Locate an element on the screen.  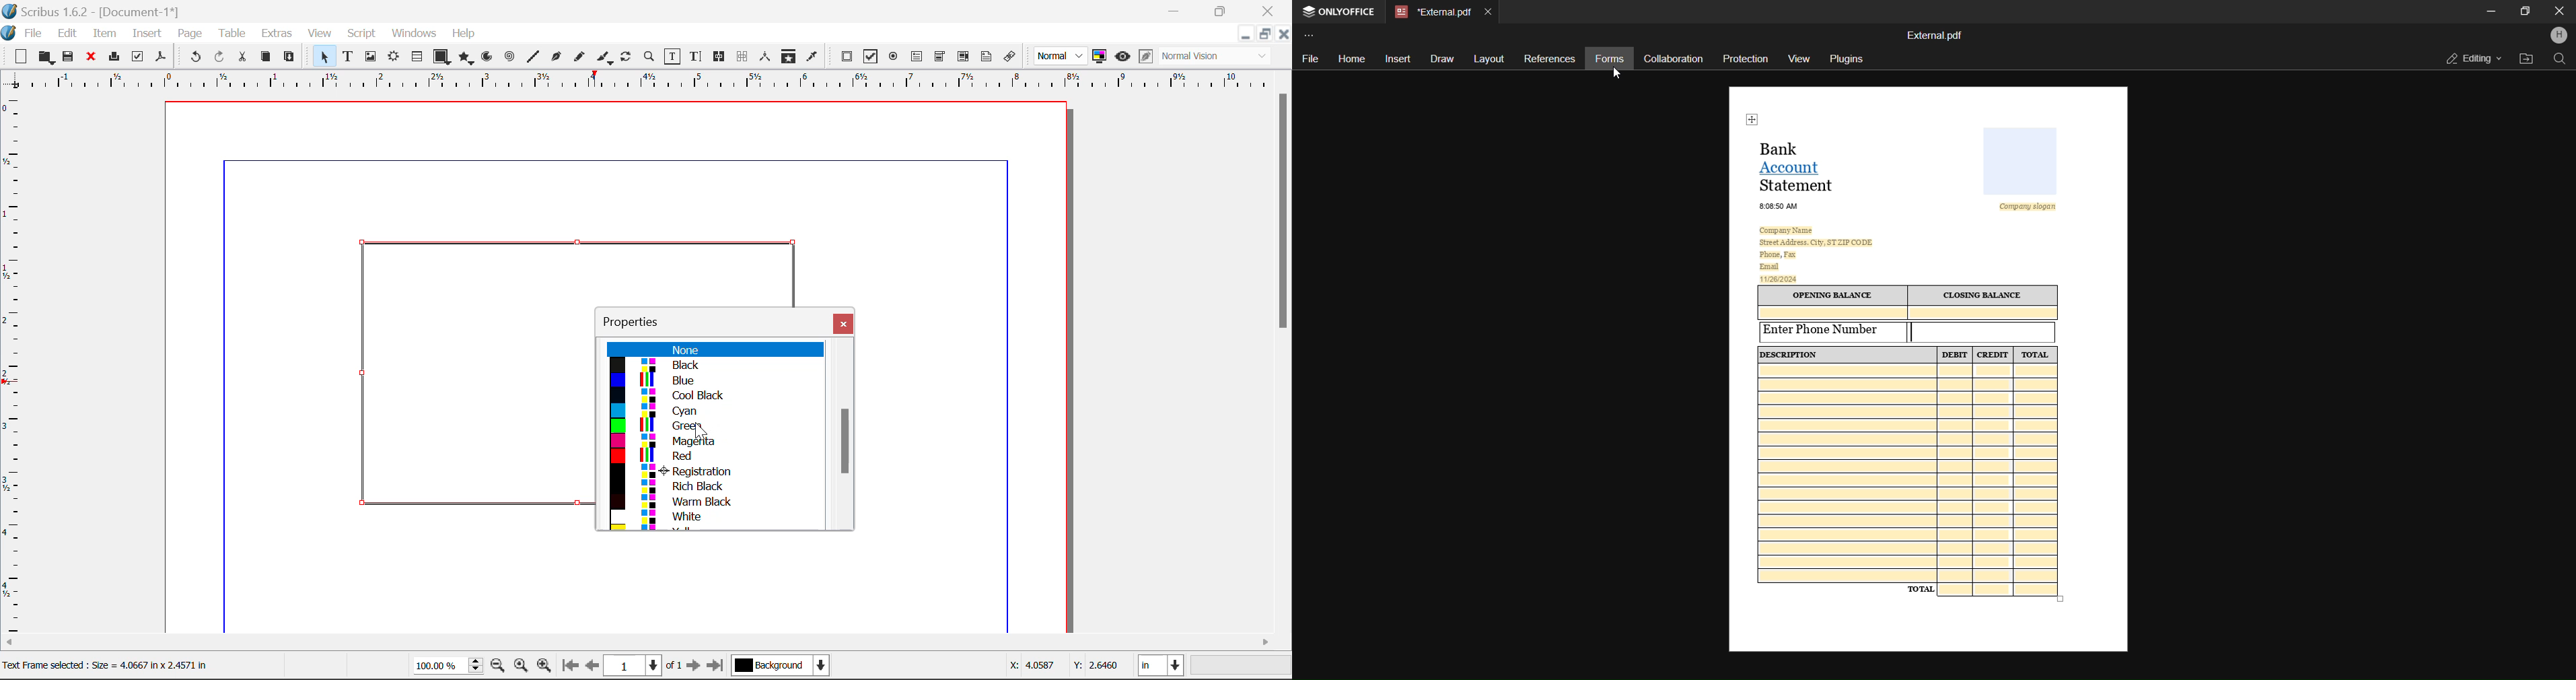
Eyedropper is located at coordinates (812, 56).